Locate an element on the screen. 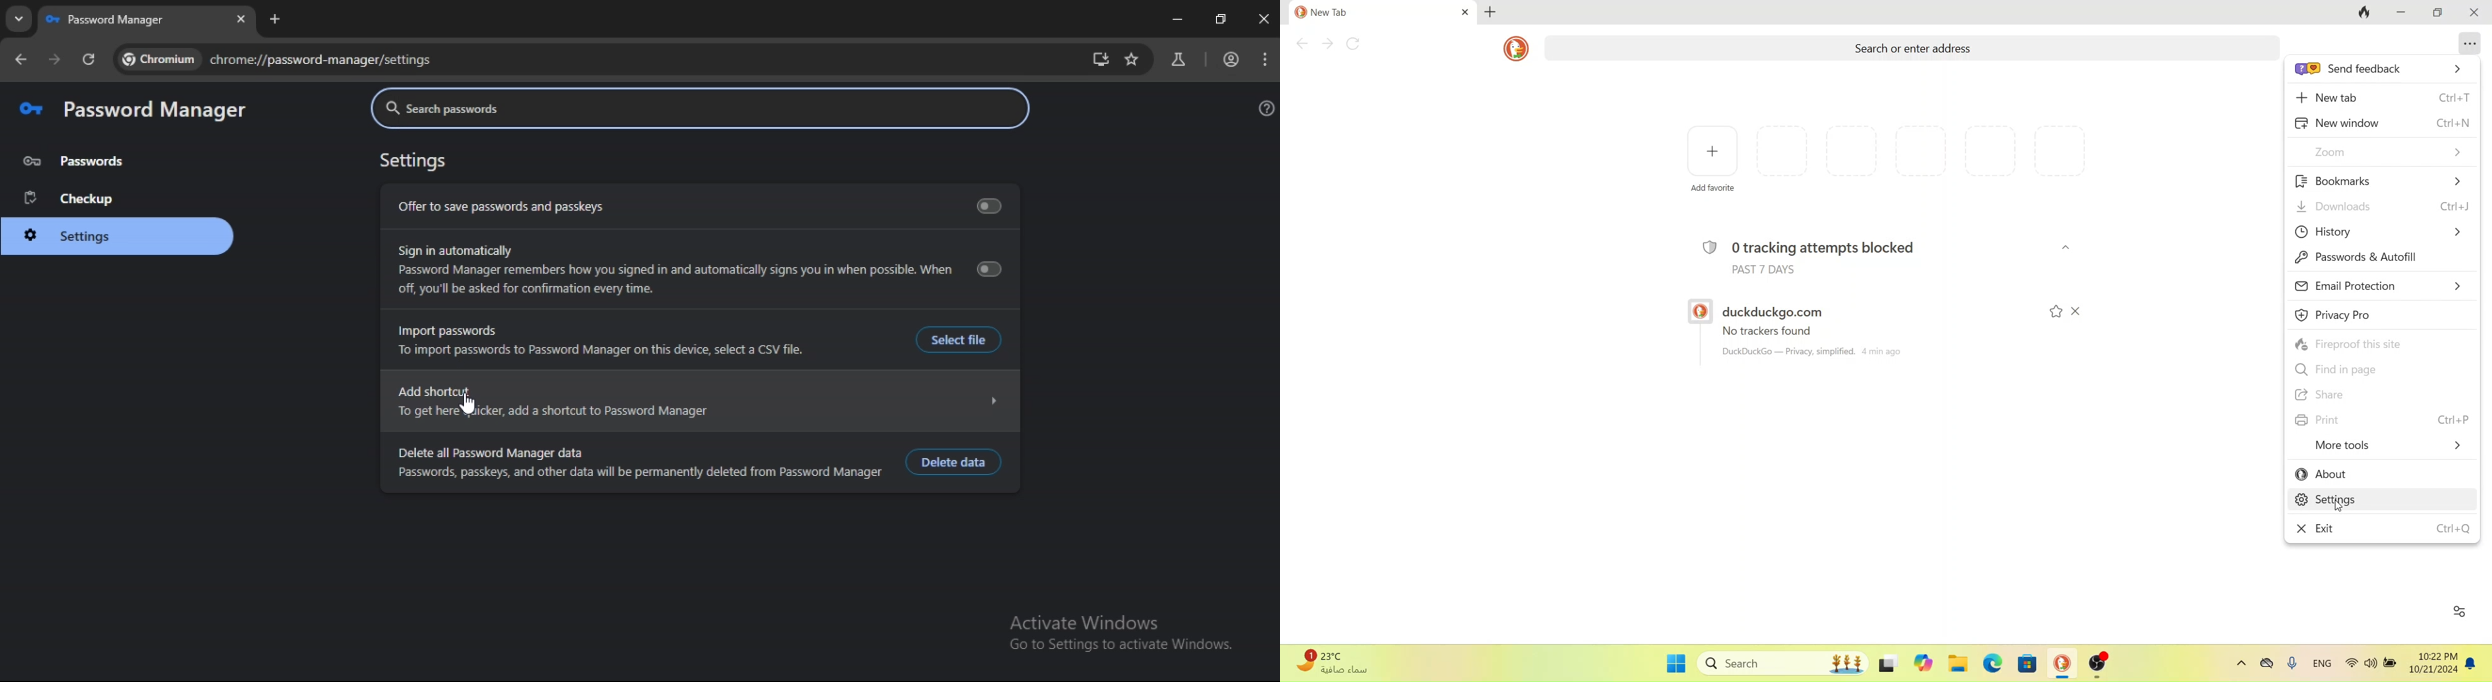  cursor is located at coordinates (2340, 506).